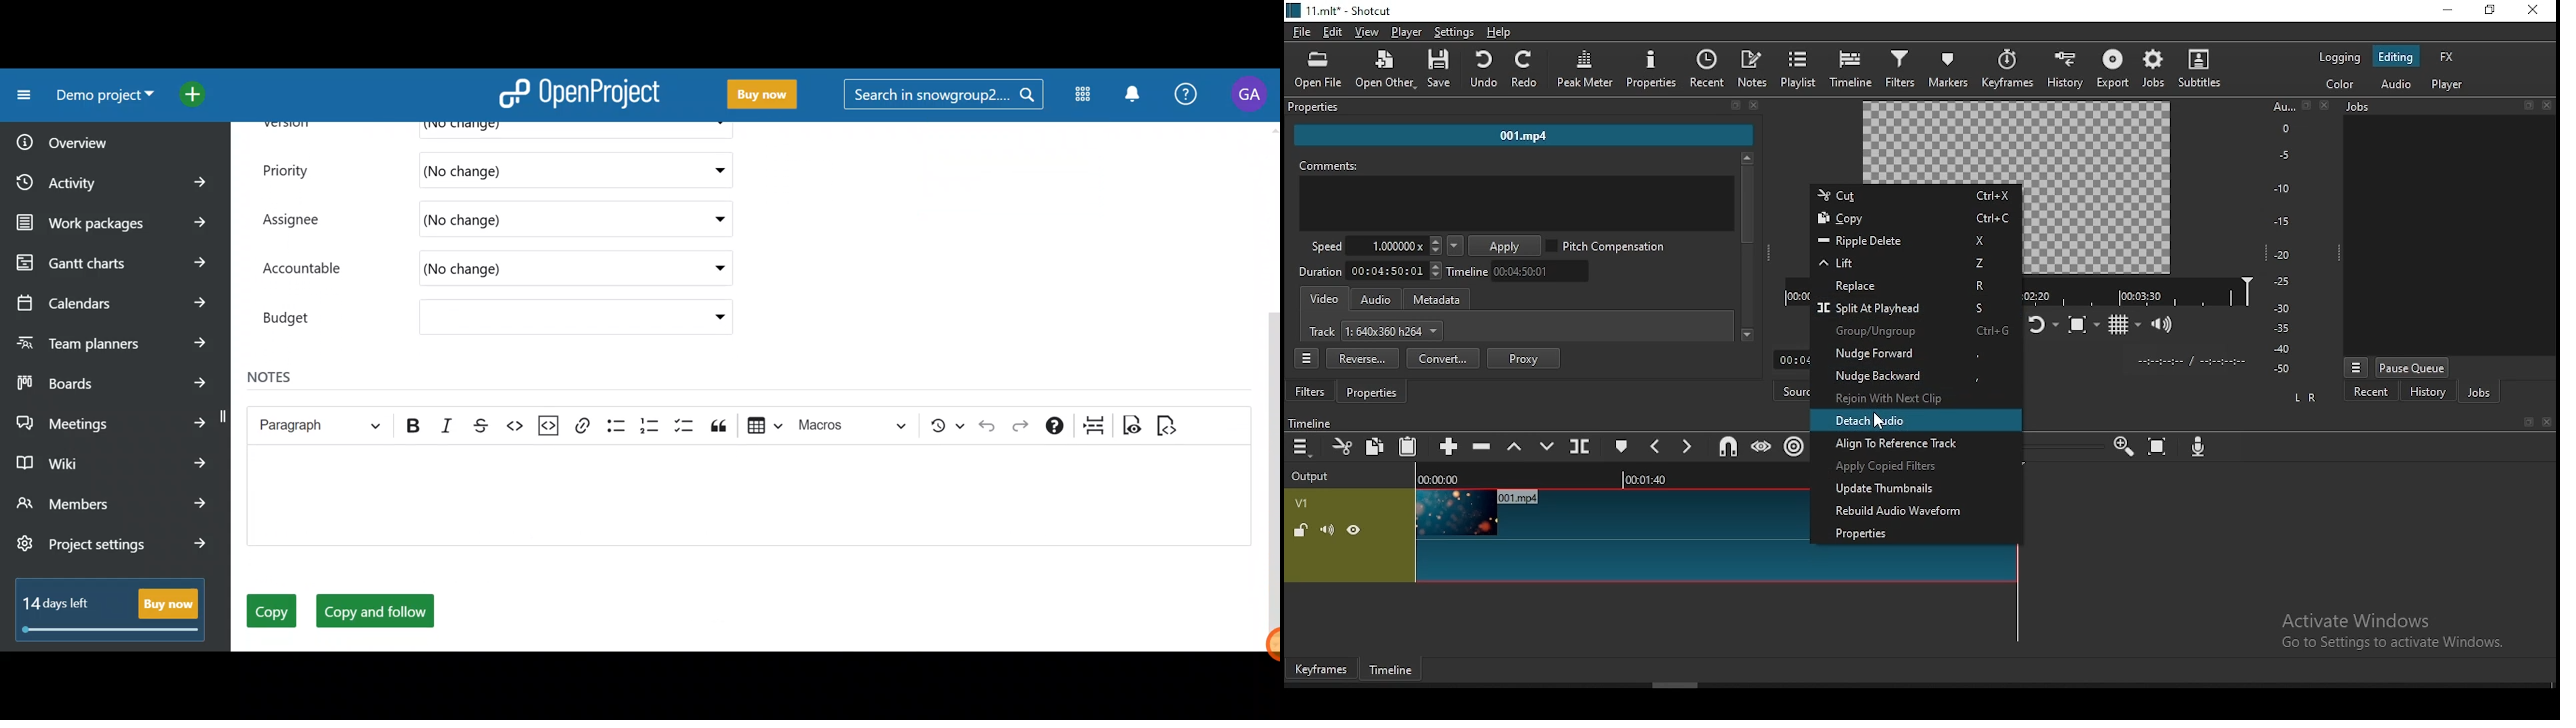 Image resolution: width=2576 pixels, height=728 pixels. Describe the element at coordinates (1407, 447) in the screenshot. I see `paste` at that location.